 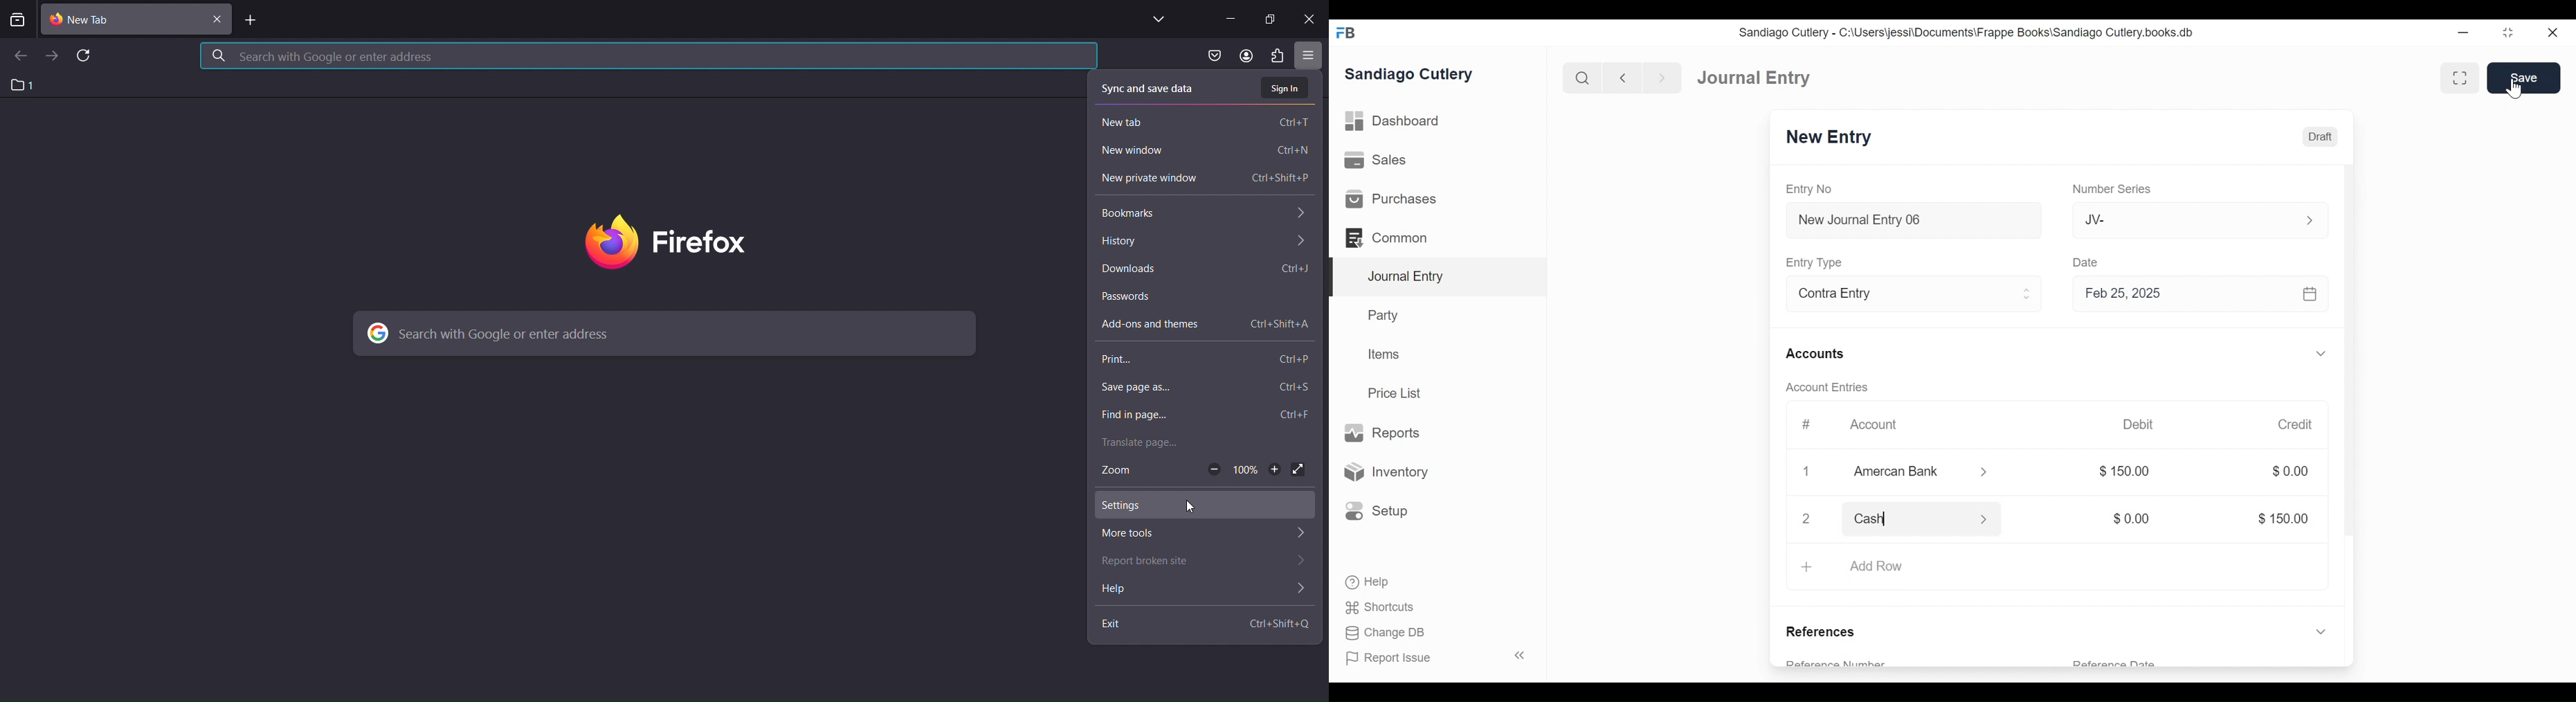 I want to click on Reports, so click(x=1381, y=434).